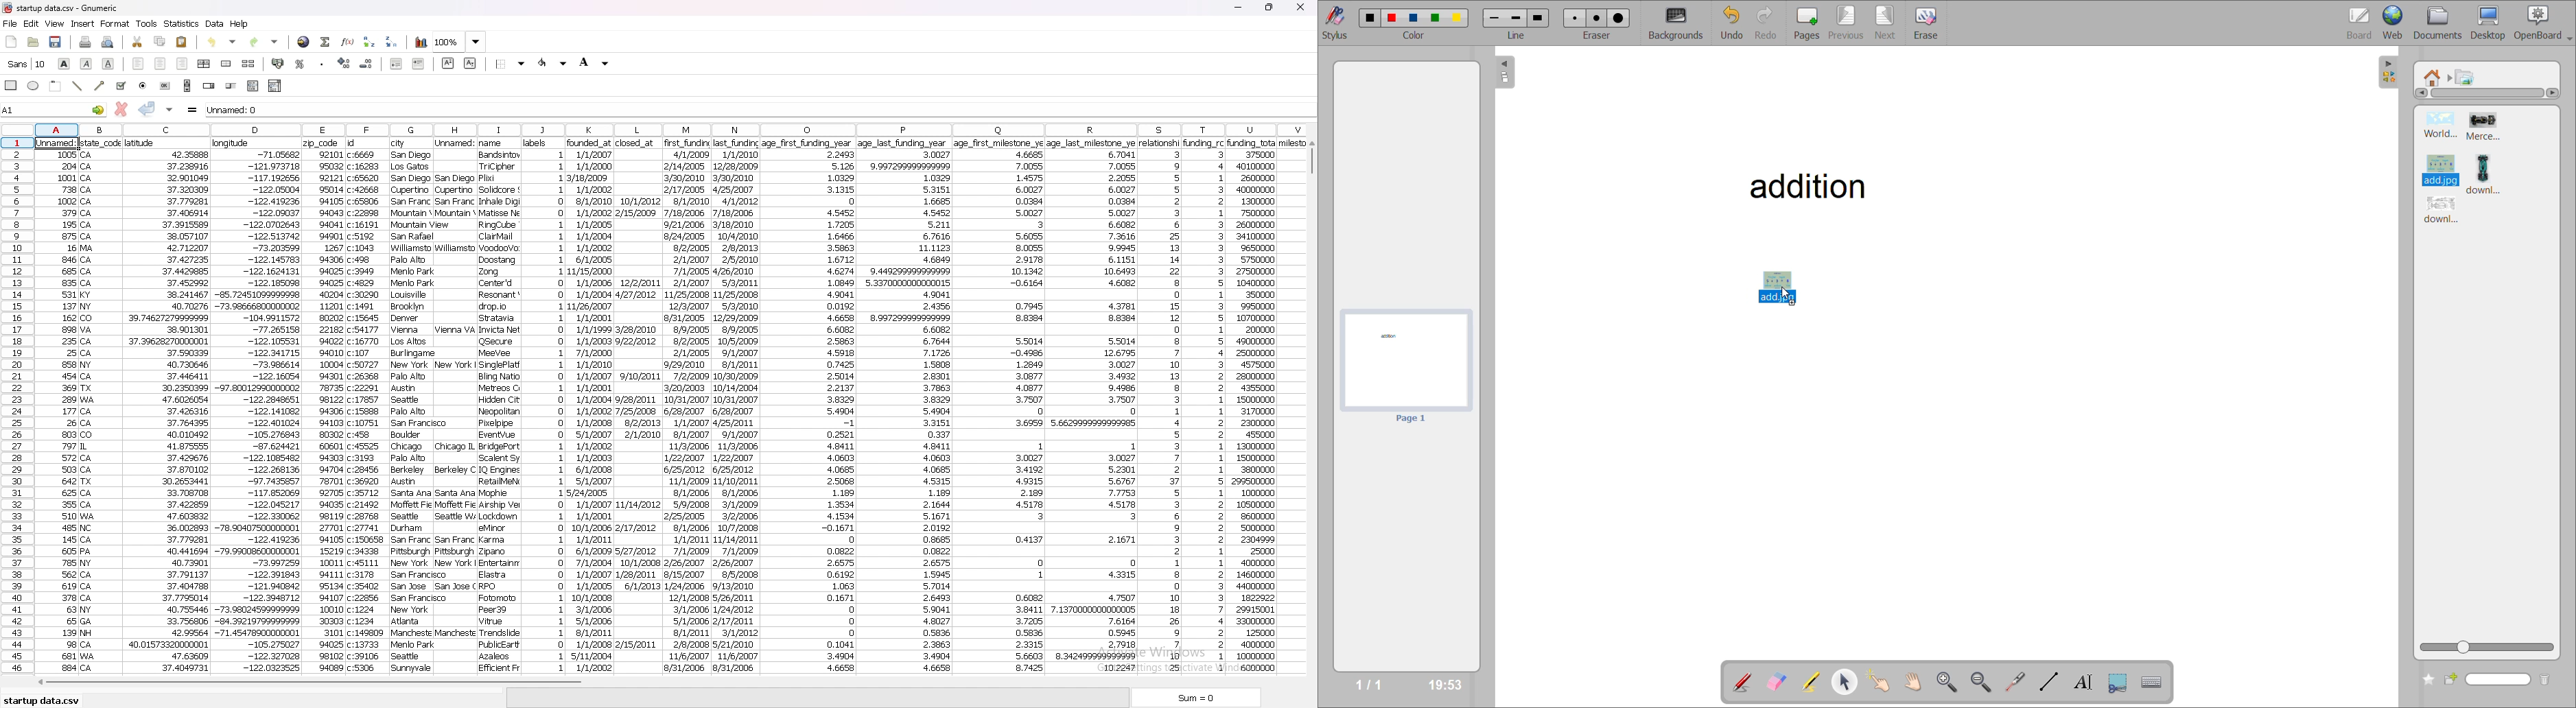 The image size is (2576, 728). What do you see at coordinates (169, 109) in the screenshot?
I see `accept change in multiple cell` at bounding box center [169, 109].